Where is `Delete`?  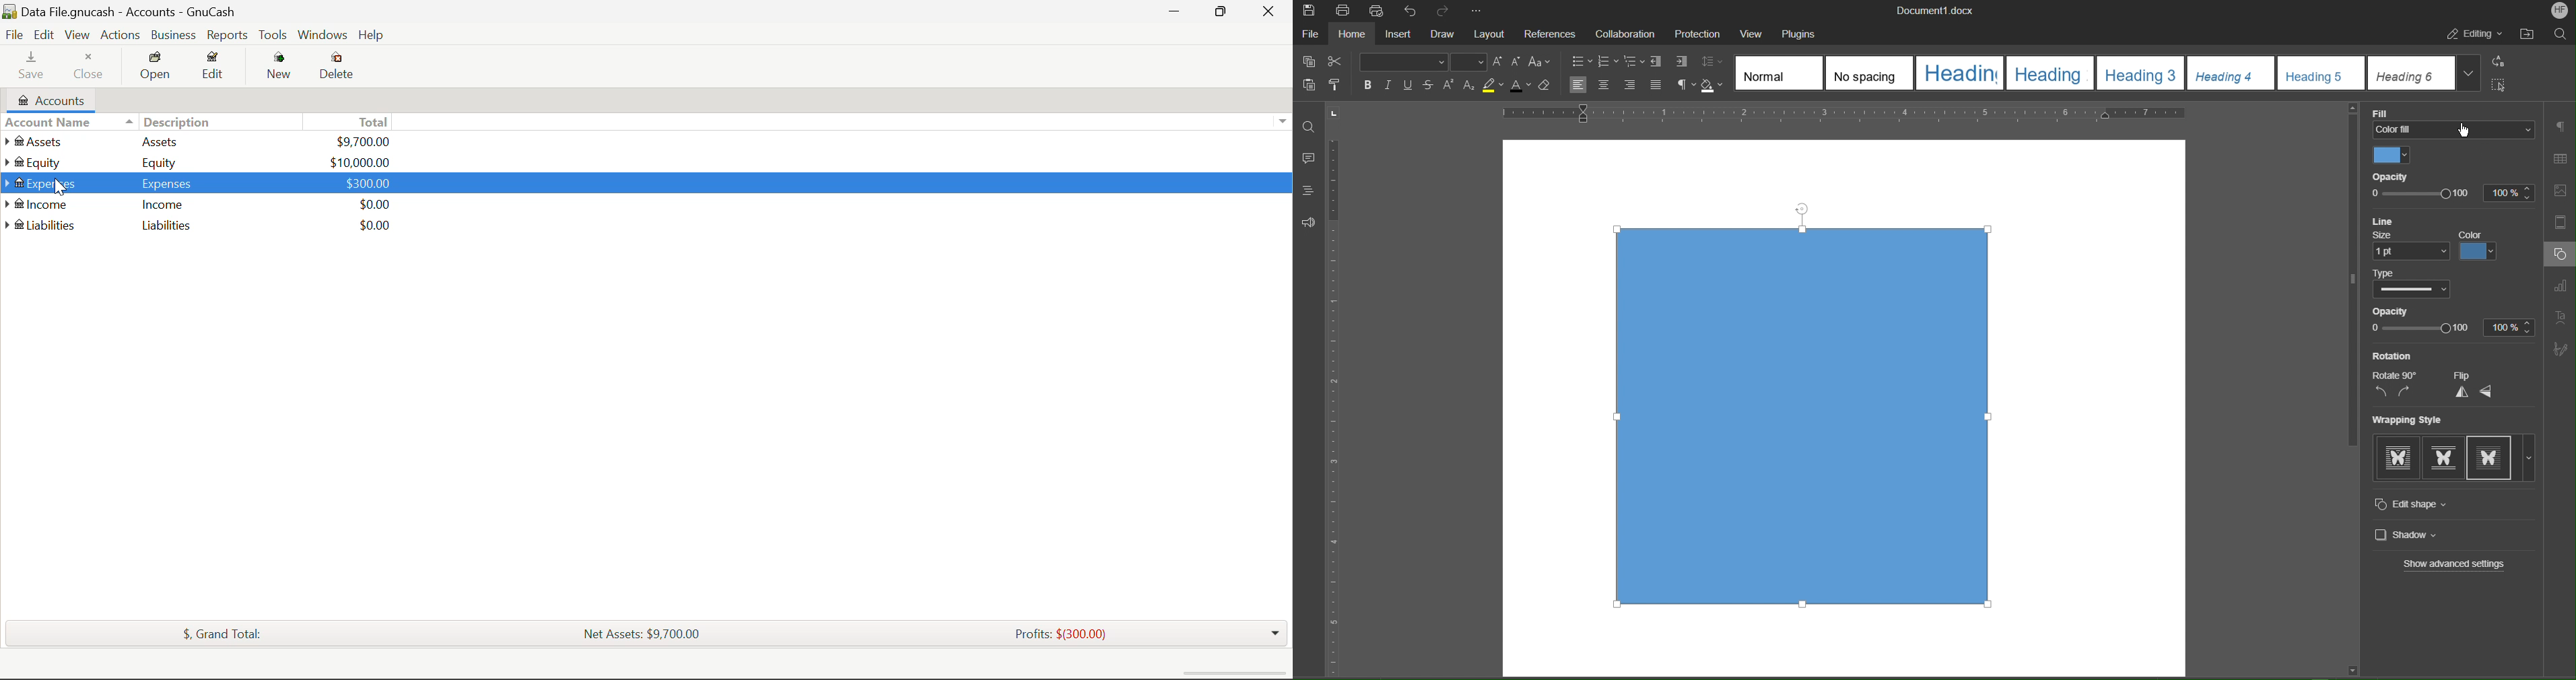
Delete is located at coordinates (346, 69).